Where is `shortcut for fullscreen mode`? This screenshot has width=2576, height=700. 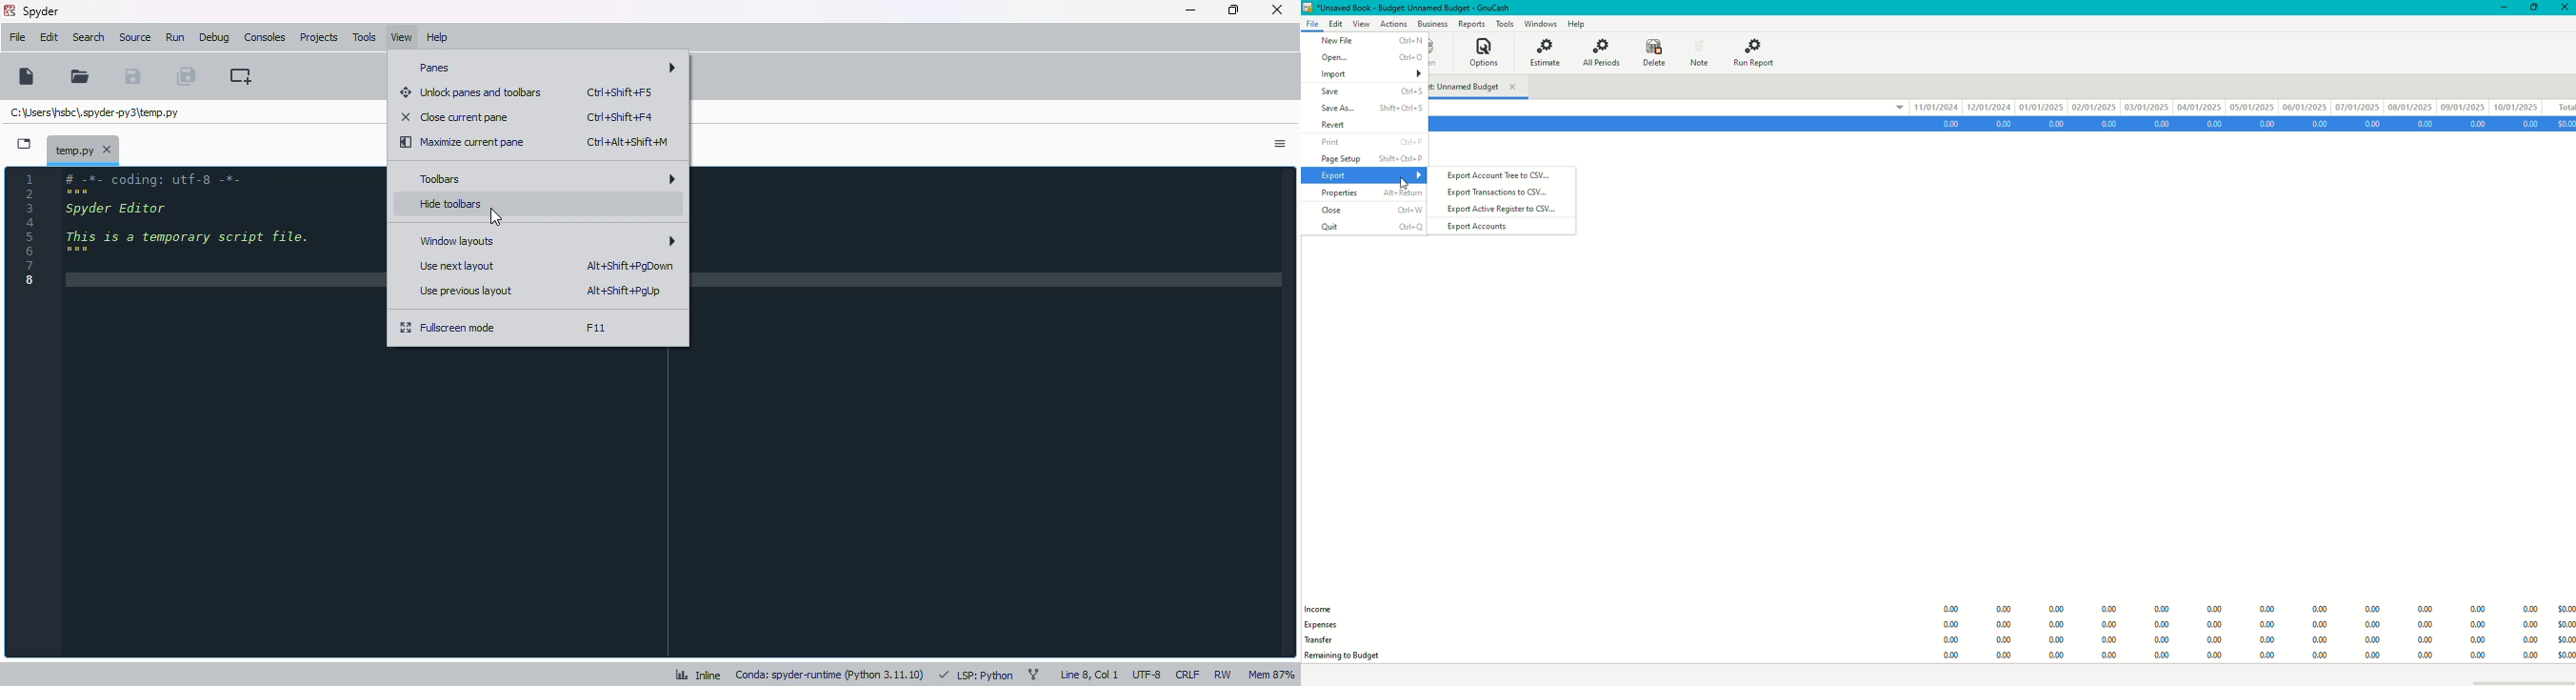
shortcut for fullscreen mode is located at coordinates (596, 328).